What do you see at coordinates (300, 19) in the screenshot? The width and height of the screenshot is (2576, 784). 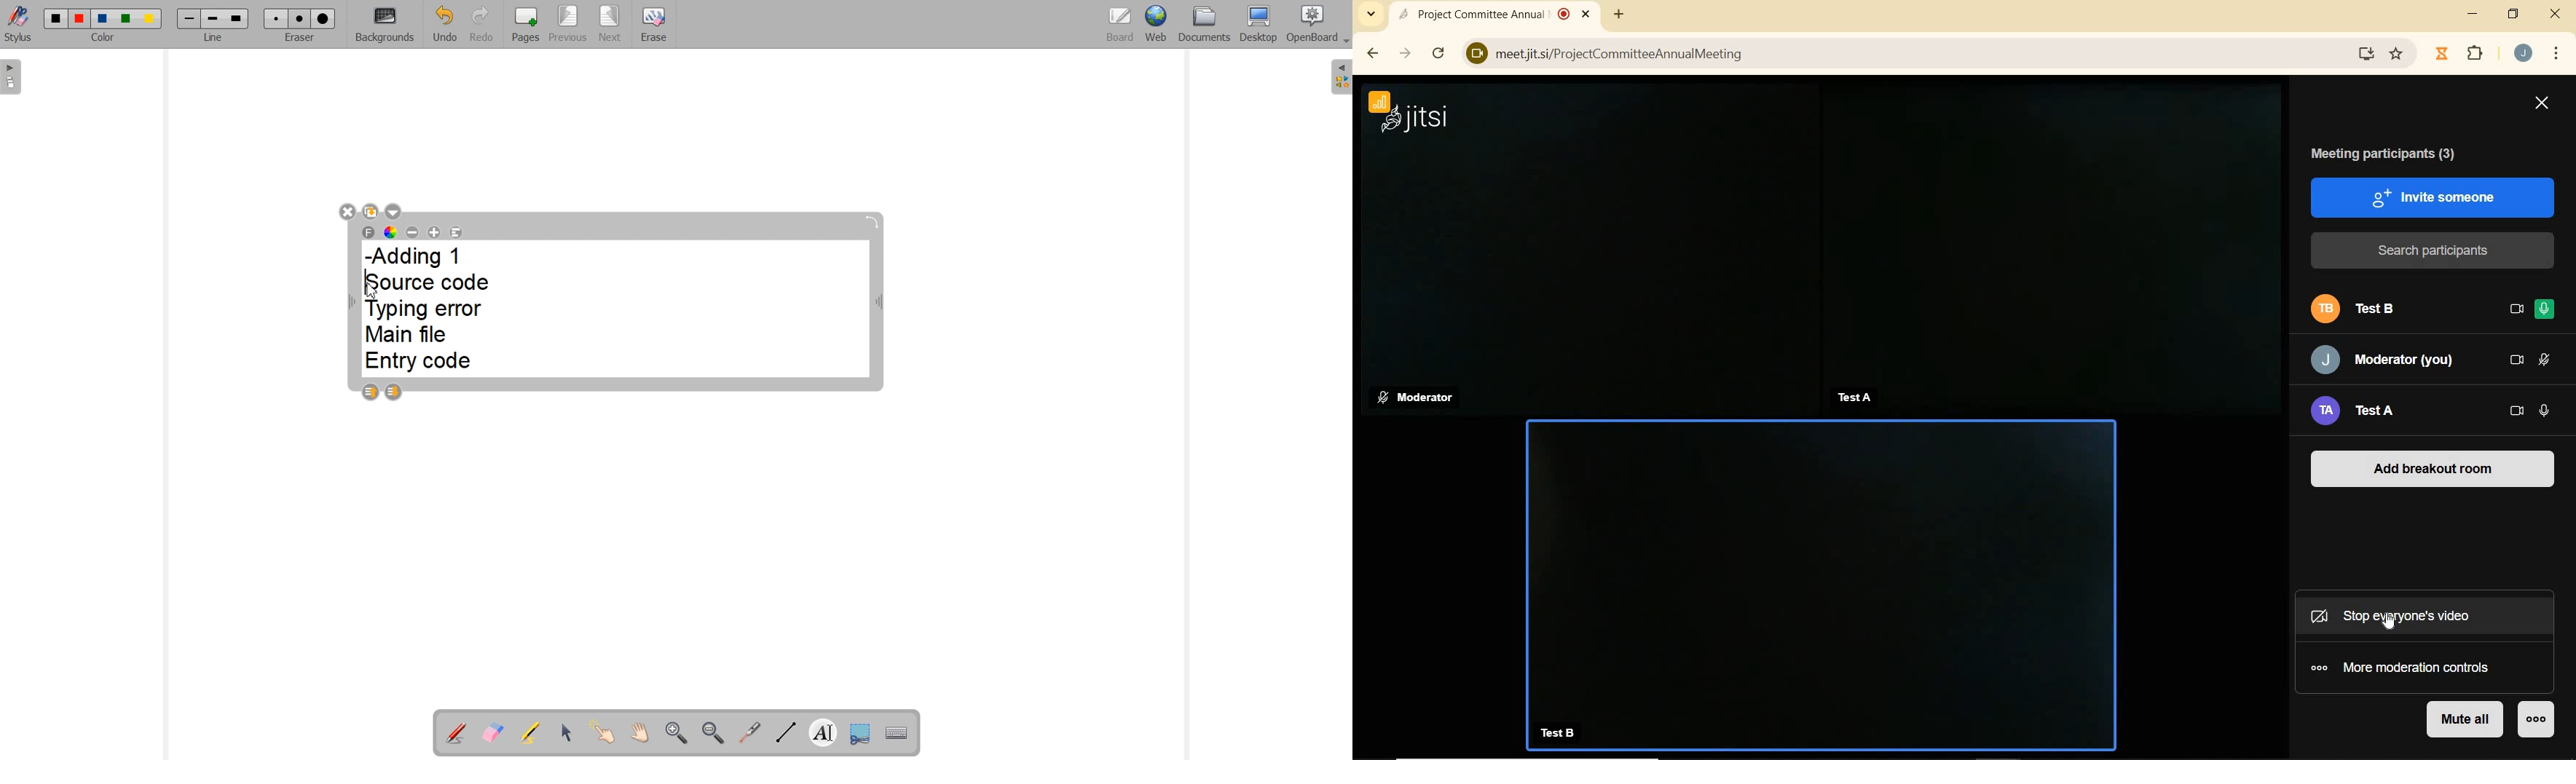 I see `Medium eraser` at bounding box center [300, 19].